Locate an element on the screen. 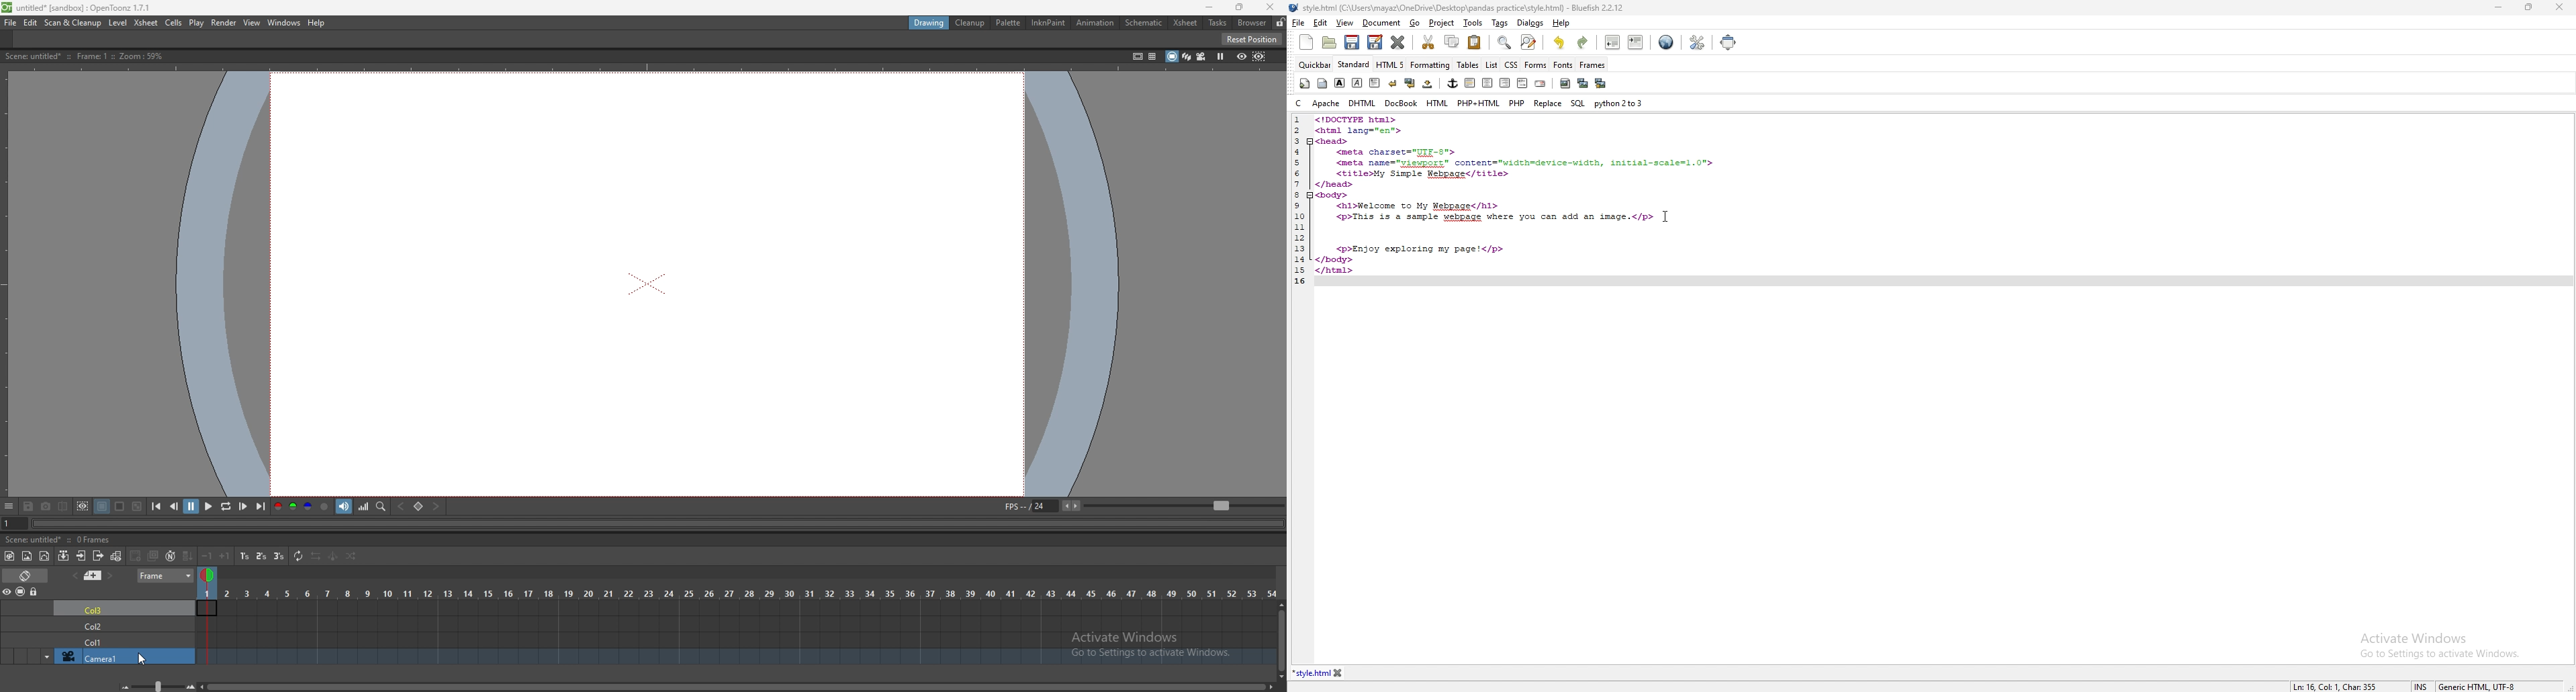 The image size is (2576, 700). edit preferences is located at coordinates (1697, 42).